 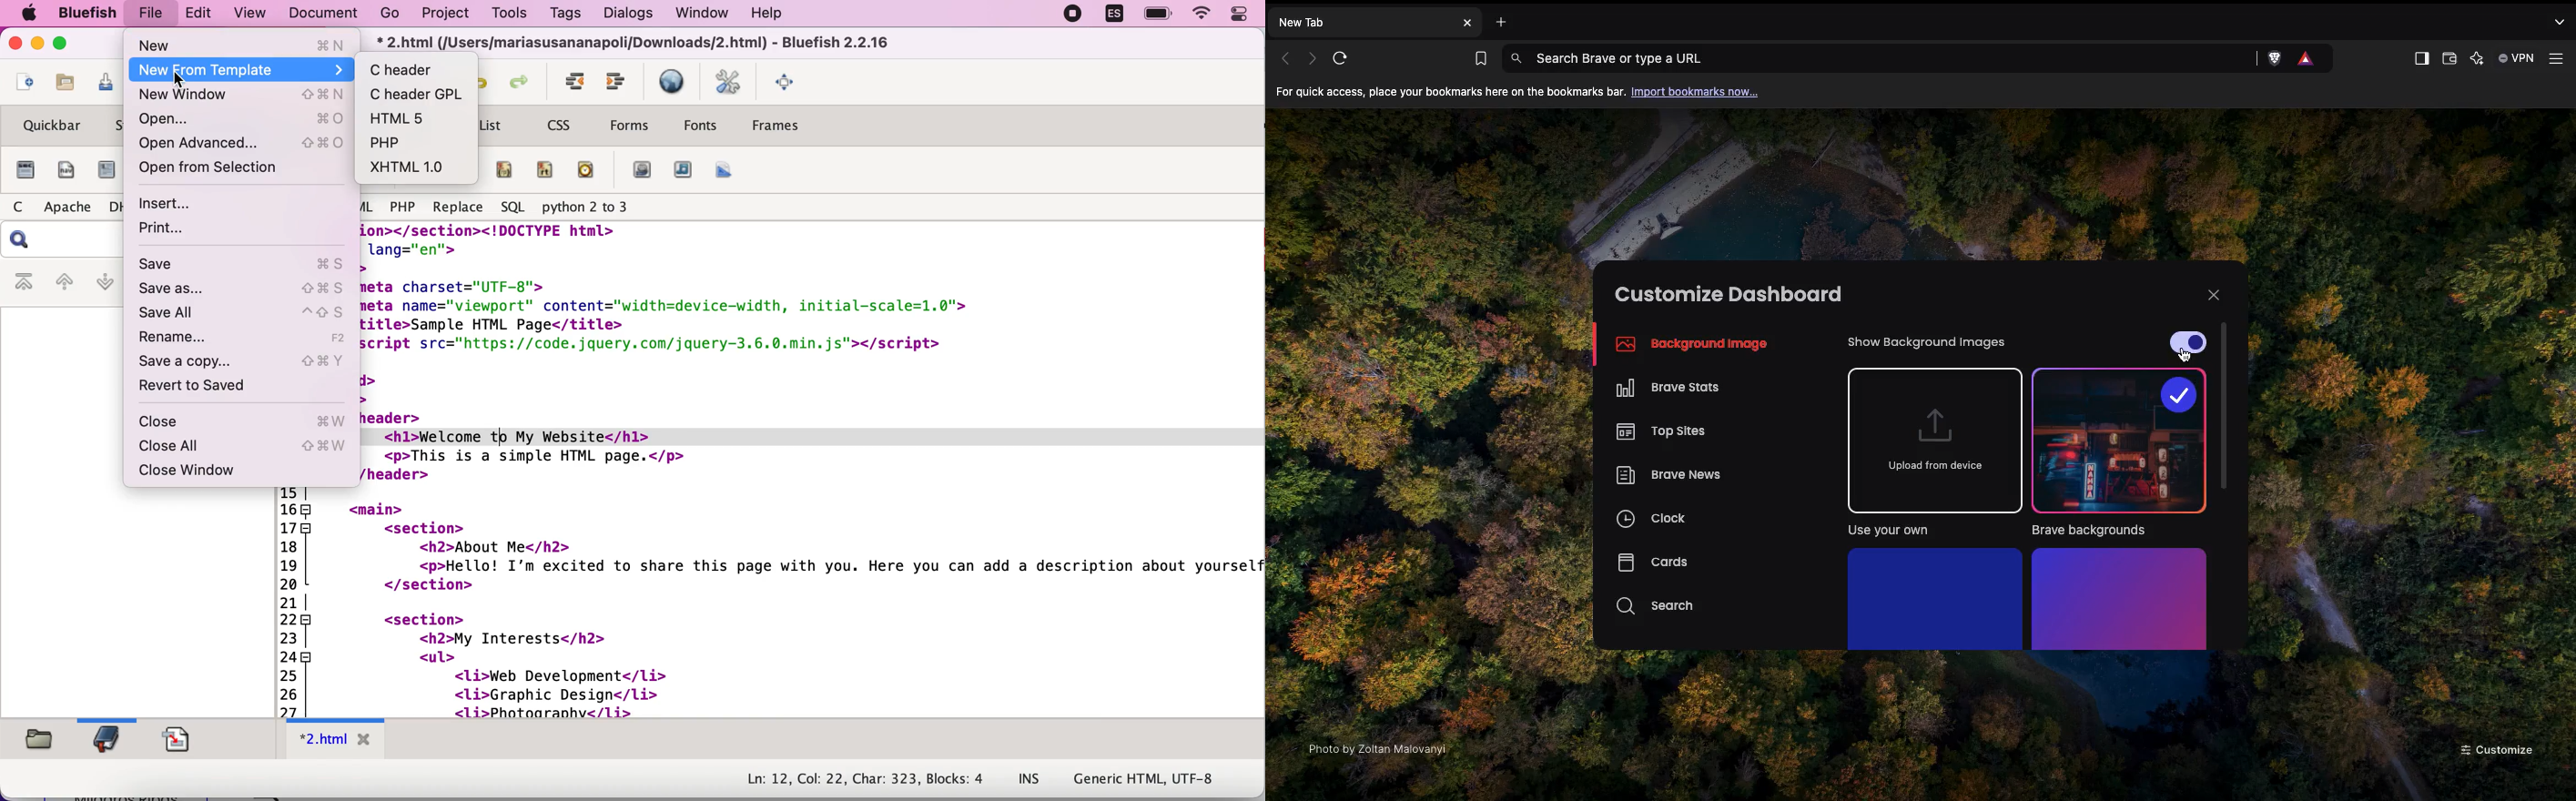 I want to click on redo, so click(x=521, y=80).